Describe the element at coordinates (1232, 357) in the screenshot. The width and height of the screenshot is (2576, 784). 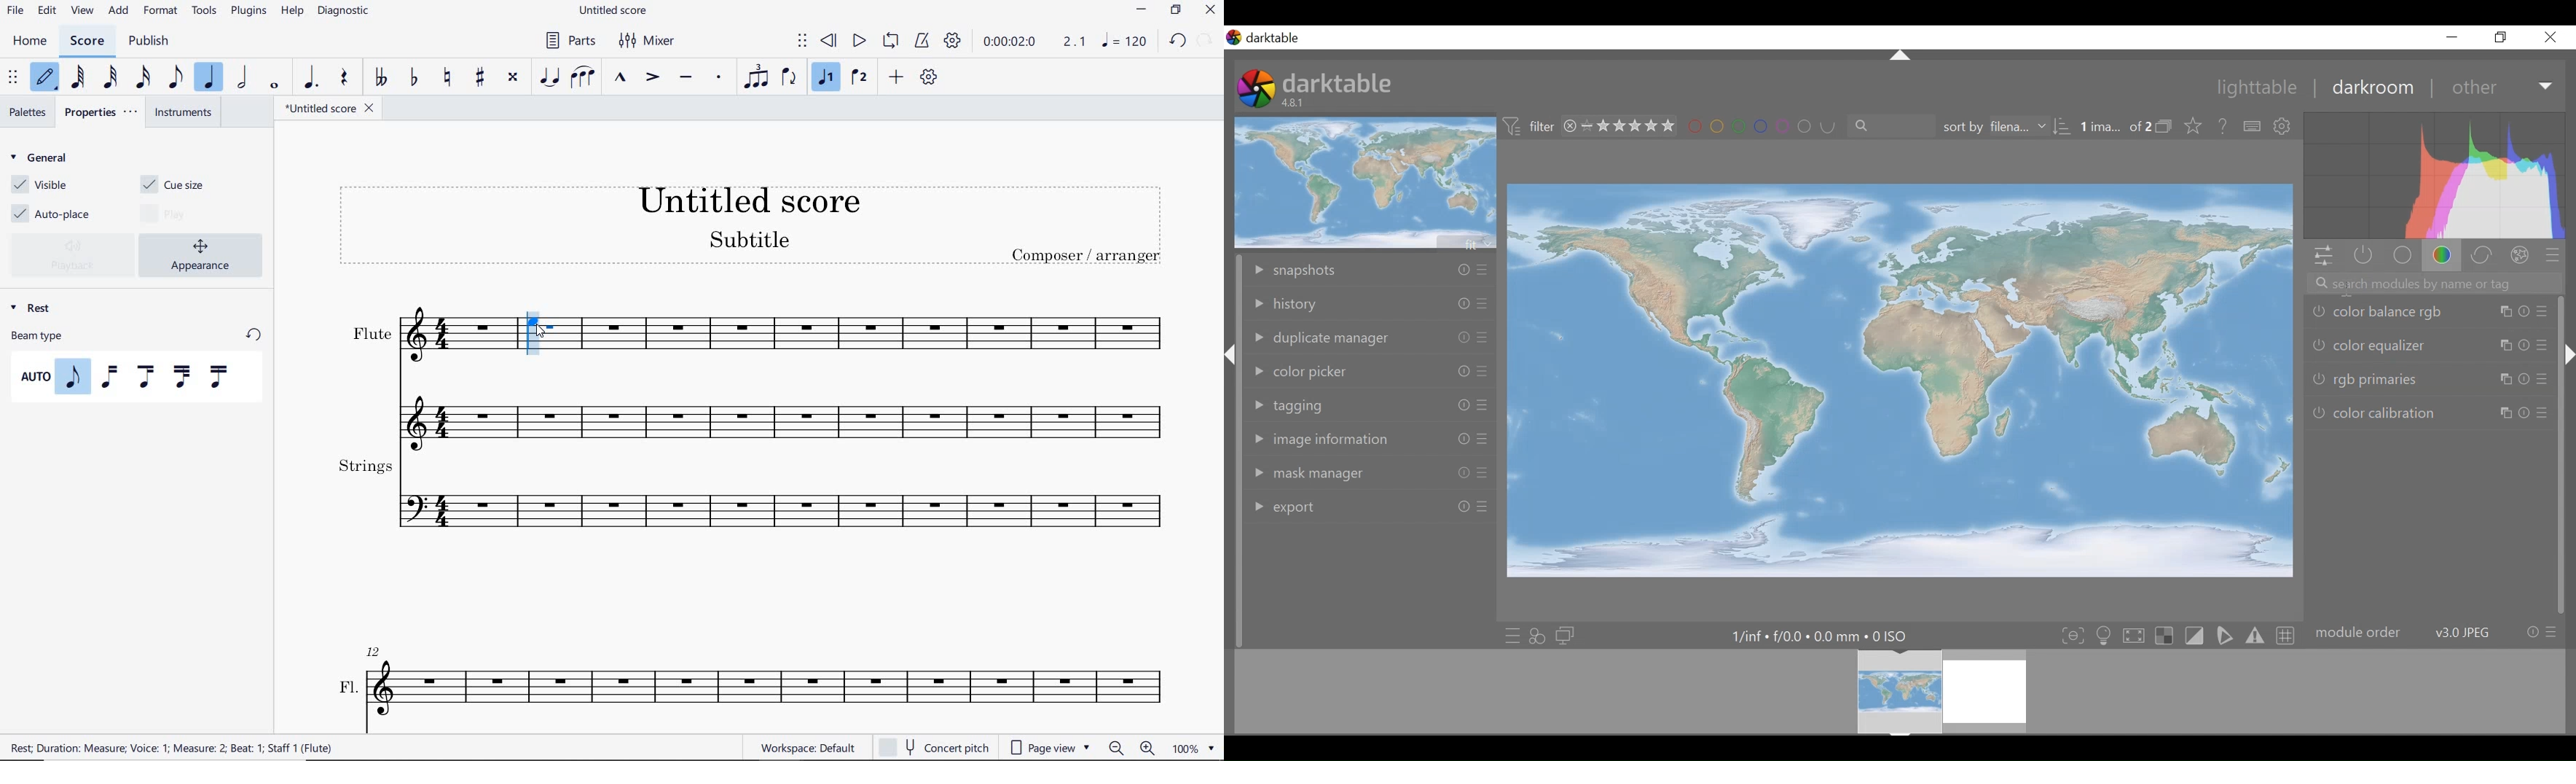
I see `hide` at that location.